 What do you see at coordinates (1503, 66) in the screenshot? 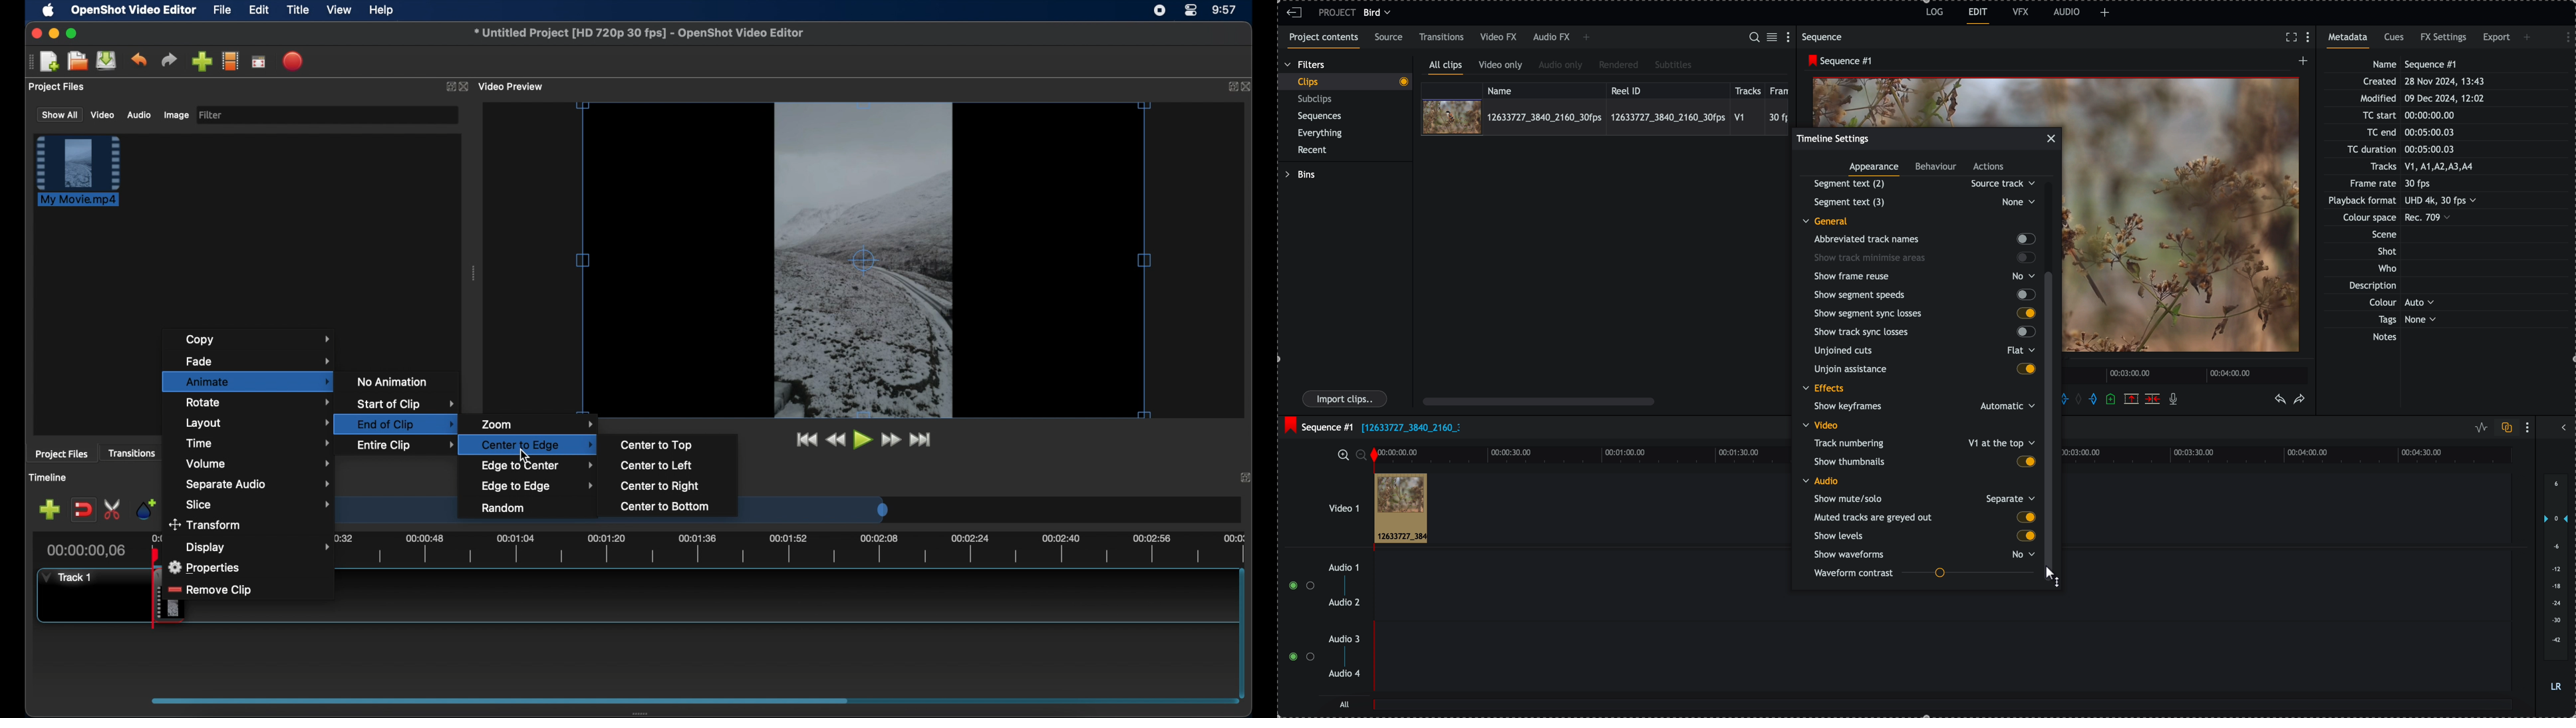
I see `video only` at bounding box center [1503, 66].